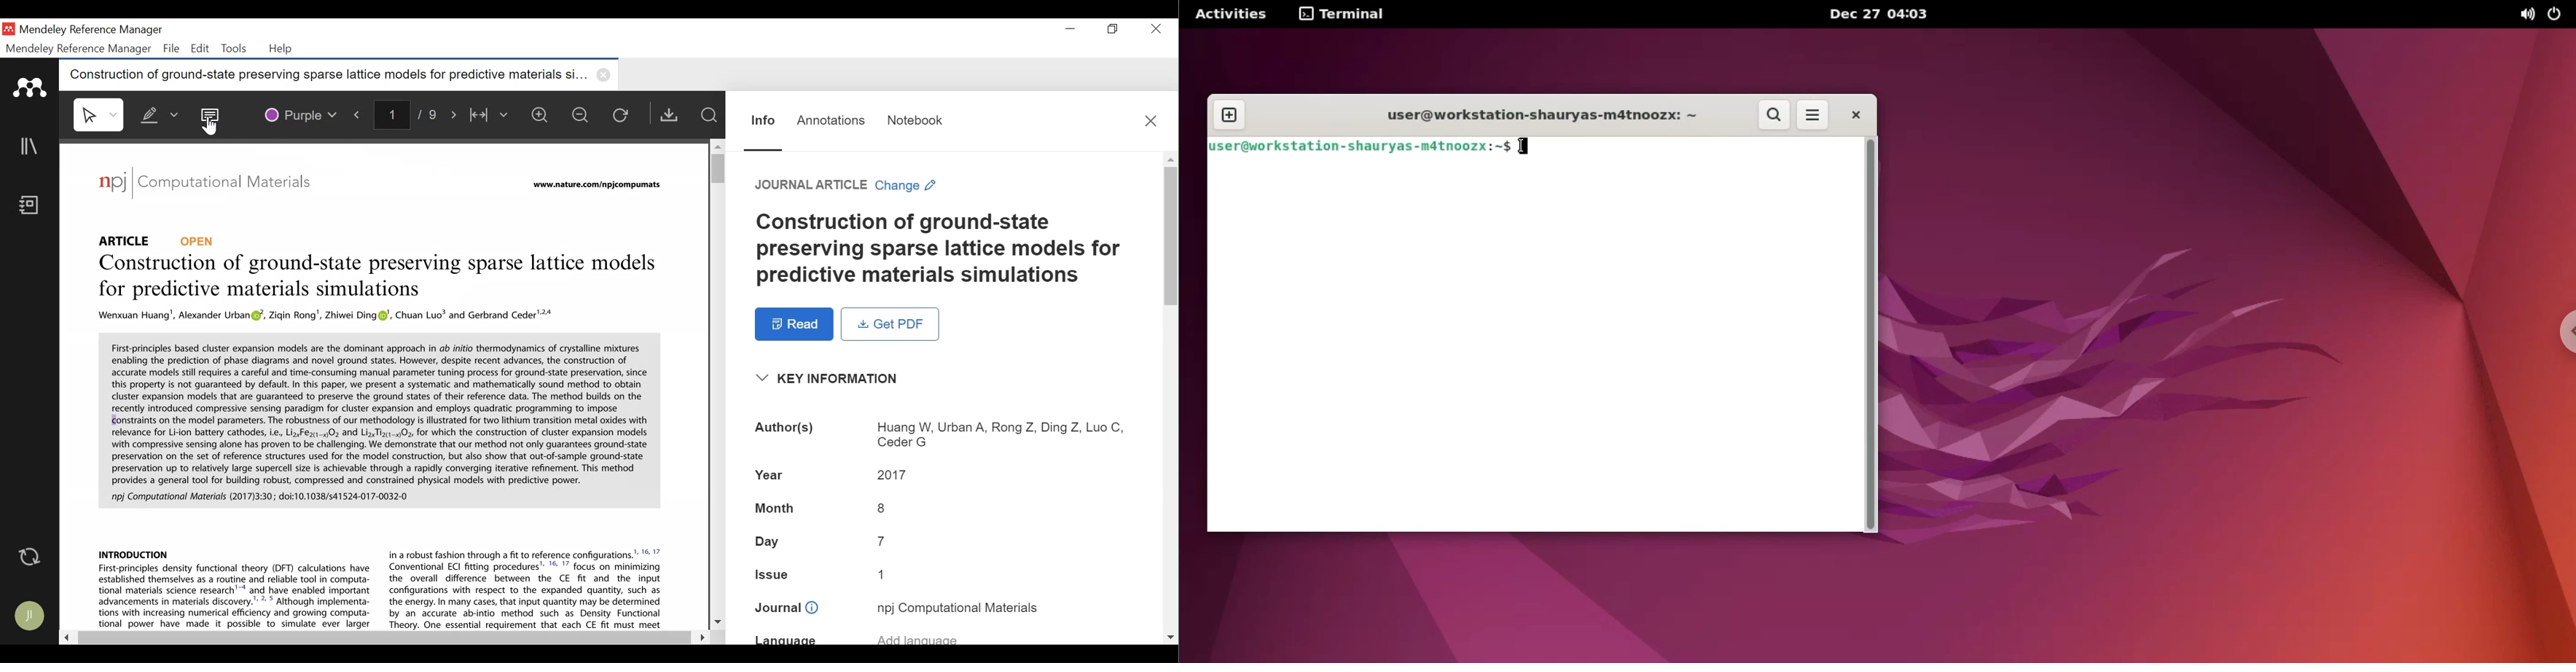 The image size is (2576, 672). I want to click on text cursor, so click(1522, 144).